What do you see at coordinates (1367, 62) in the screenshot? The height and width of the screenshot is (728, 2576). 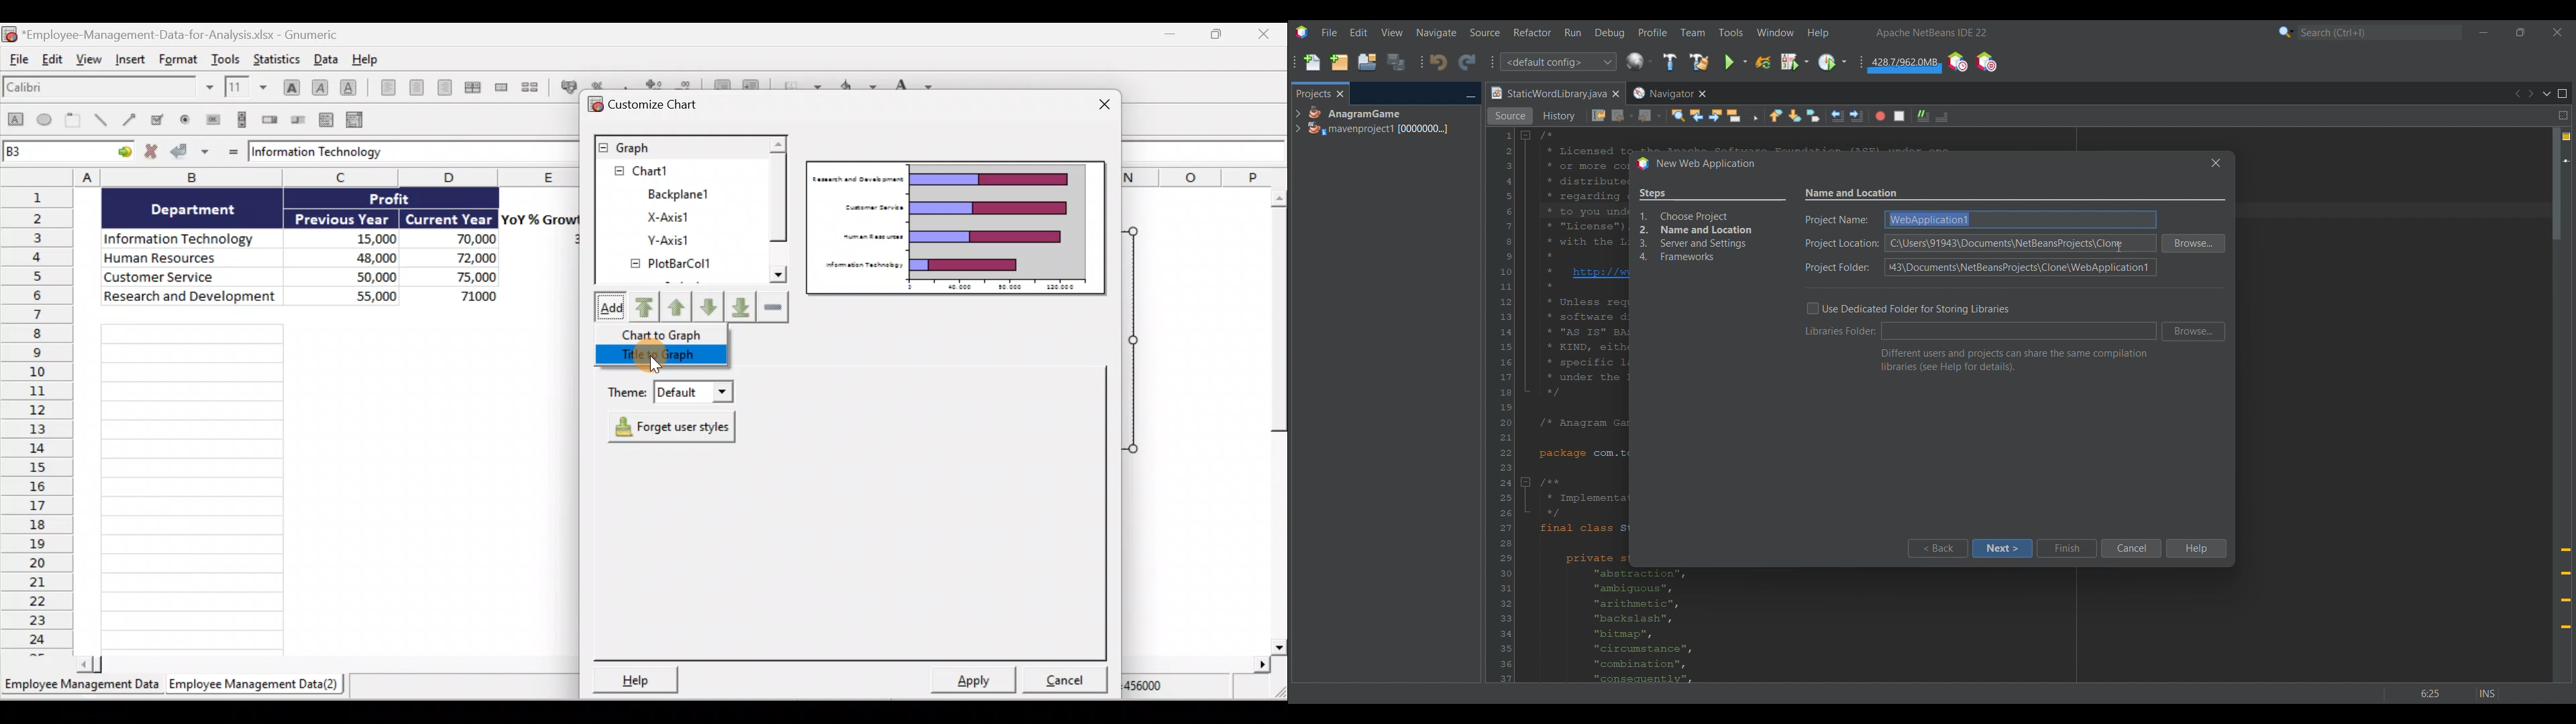 I see `Open project` at bounding box center [1367, 62].